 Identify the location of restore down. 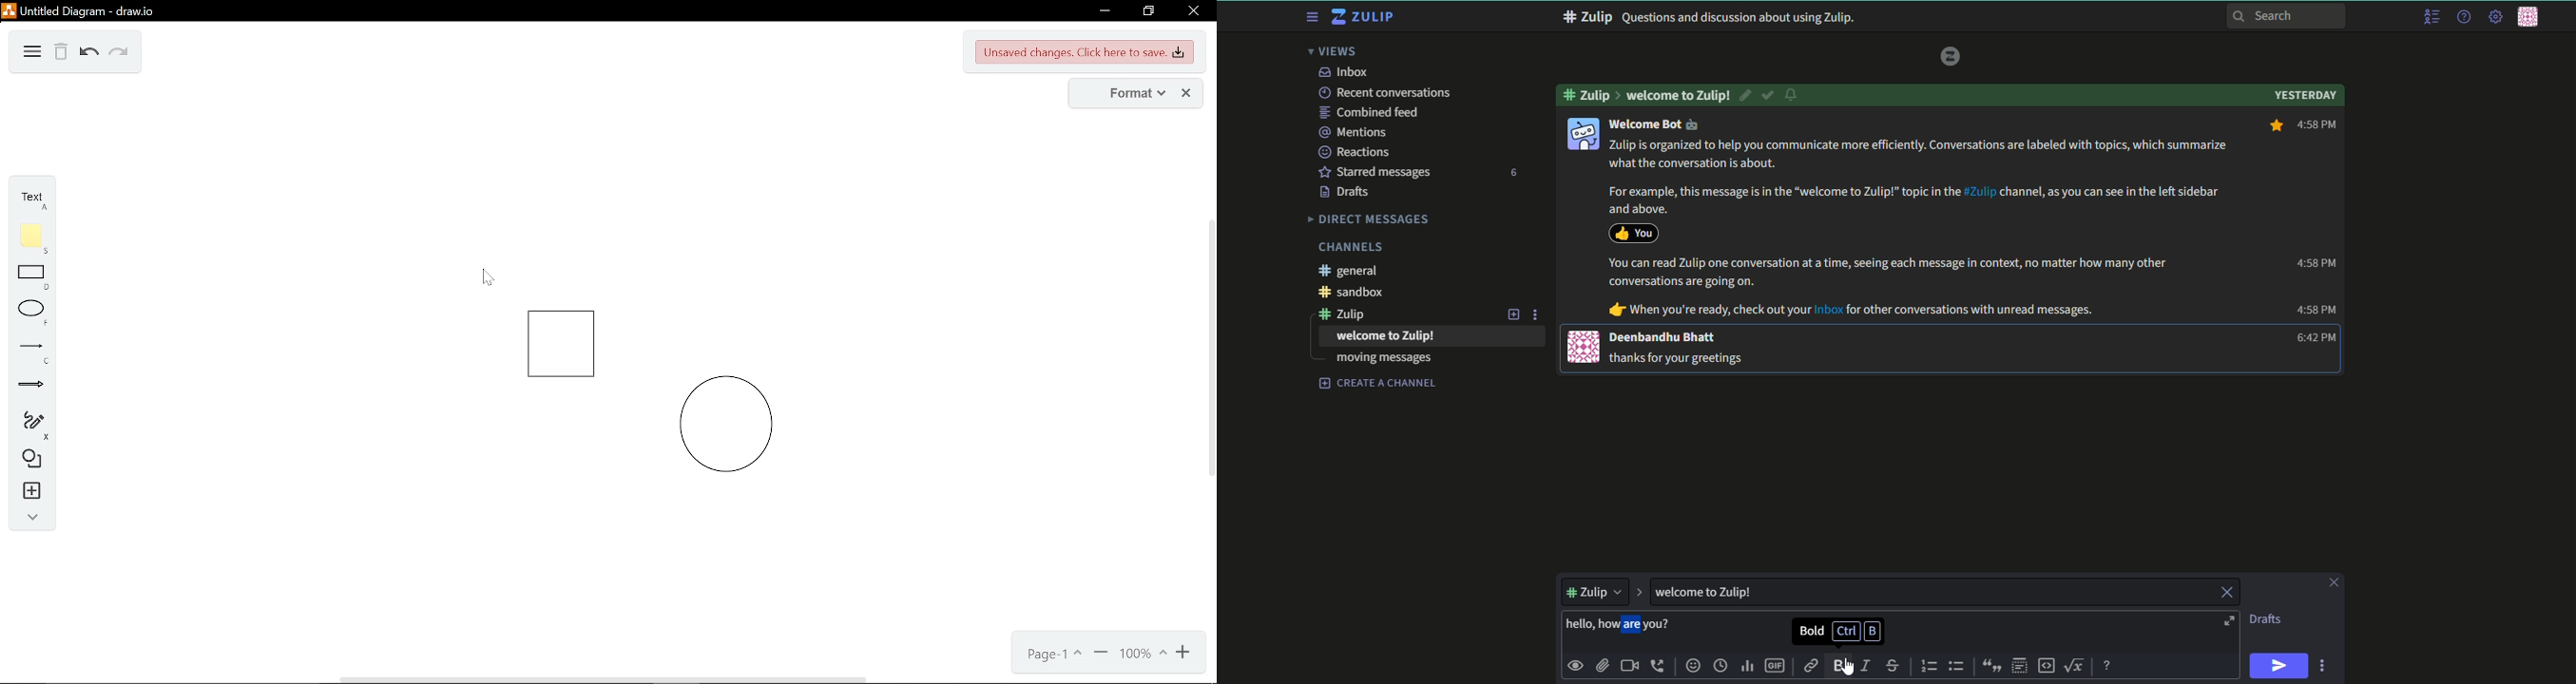
(1150, 11).